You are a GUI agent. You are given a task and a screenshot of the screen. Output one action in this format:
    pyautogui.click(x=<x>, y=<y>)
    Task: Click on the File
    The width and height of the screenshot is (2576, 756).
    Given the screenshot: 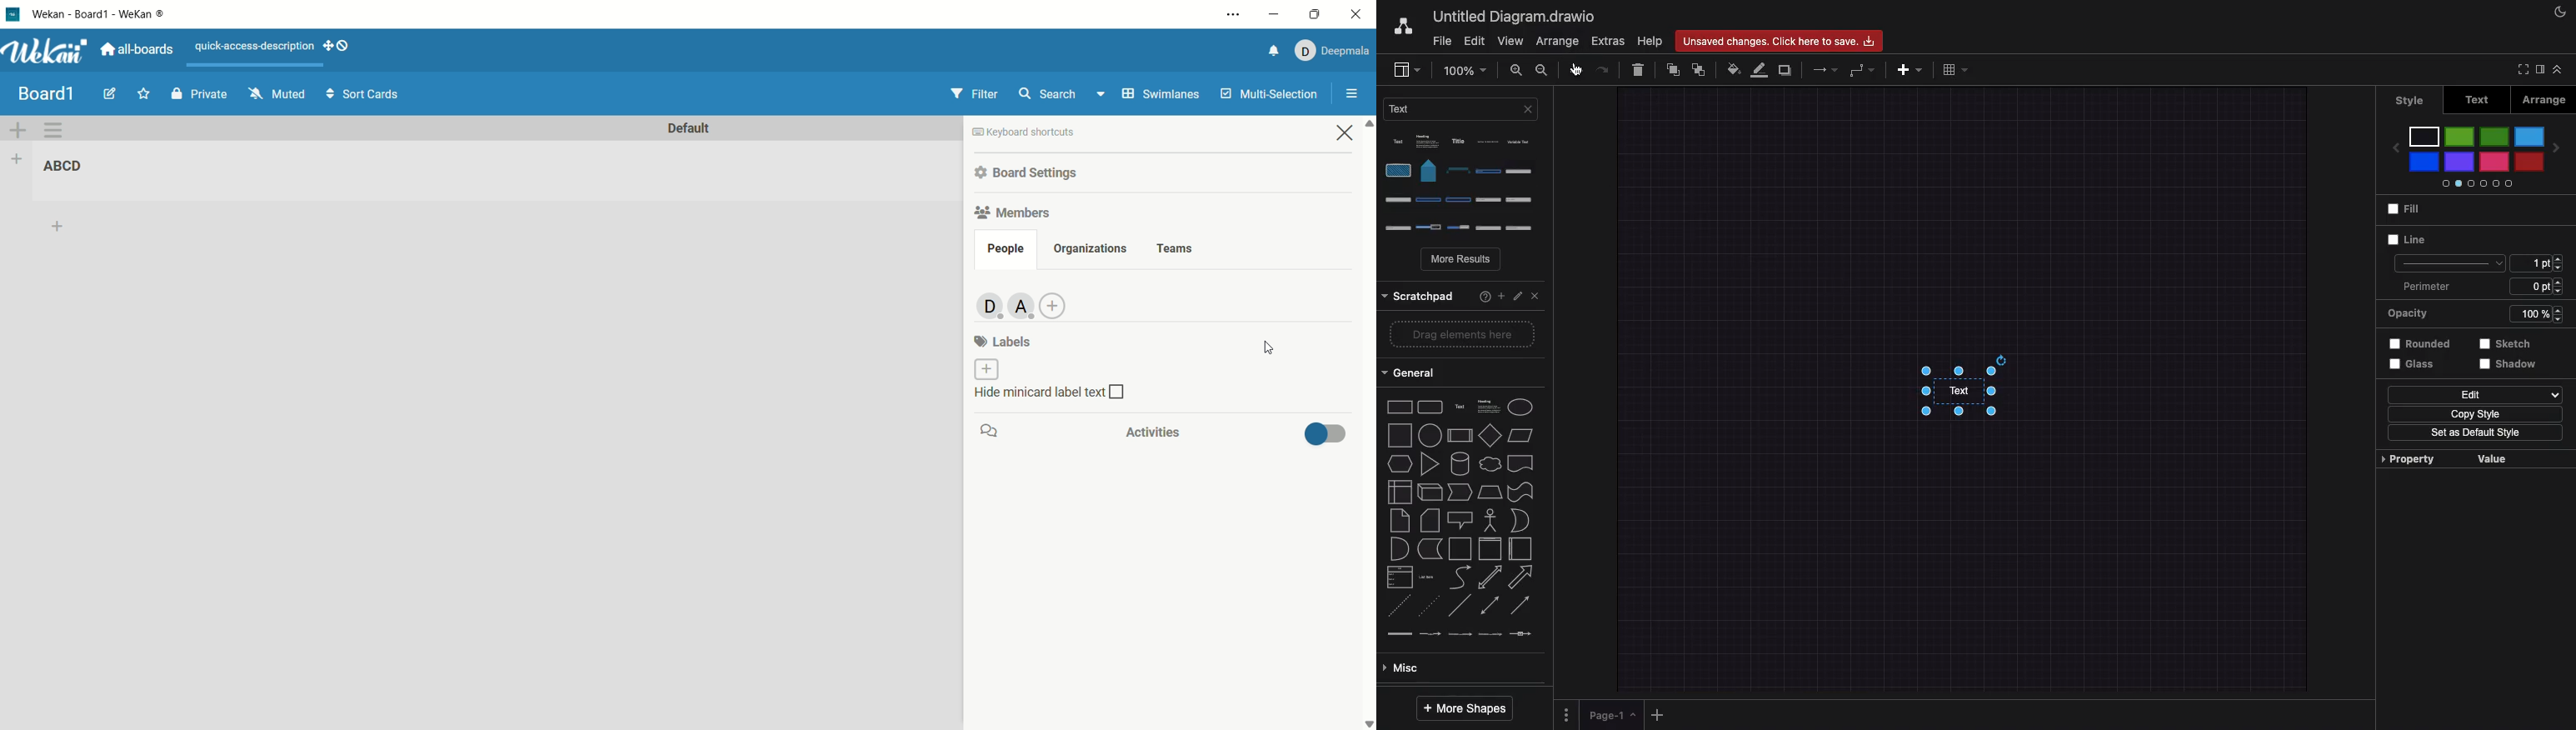 What is the action you would take?
    pyautogui.click(x=1440, y=42)
    